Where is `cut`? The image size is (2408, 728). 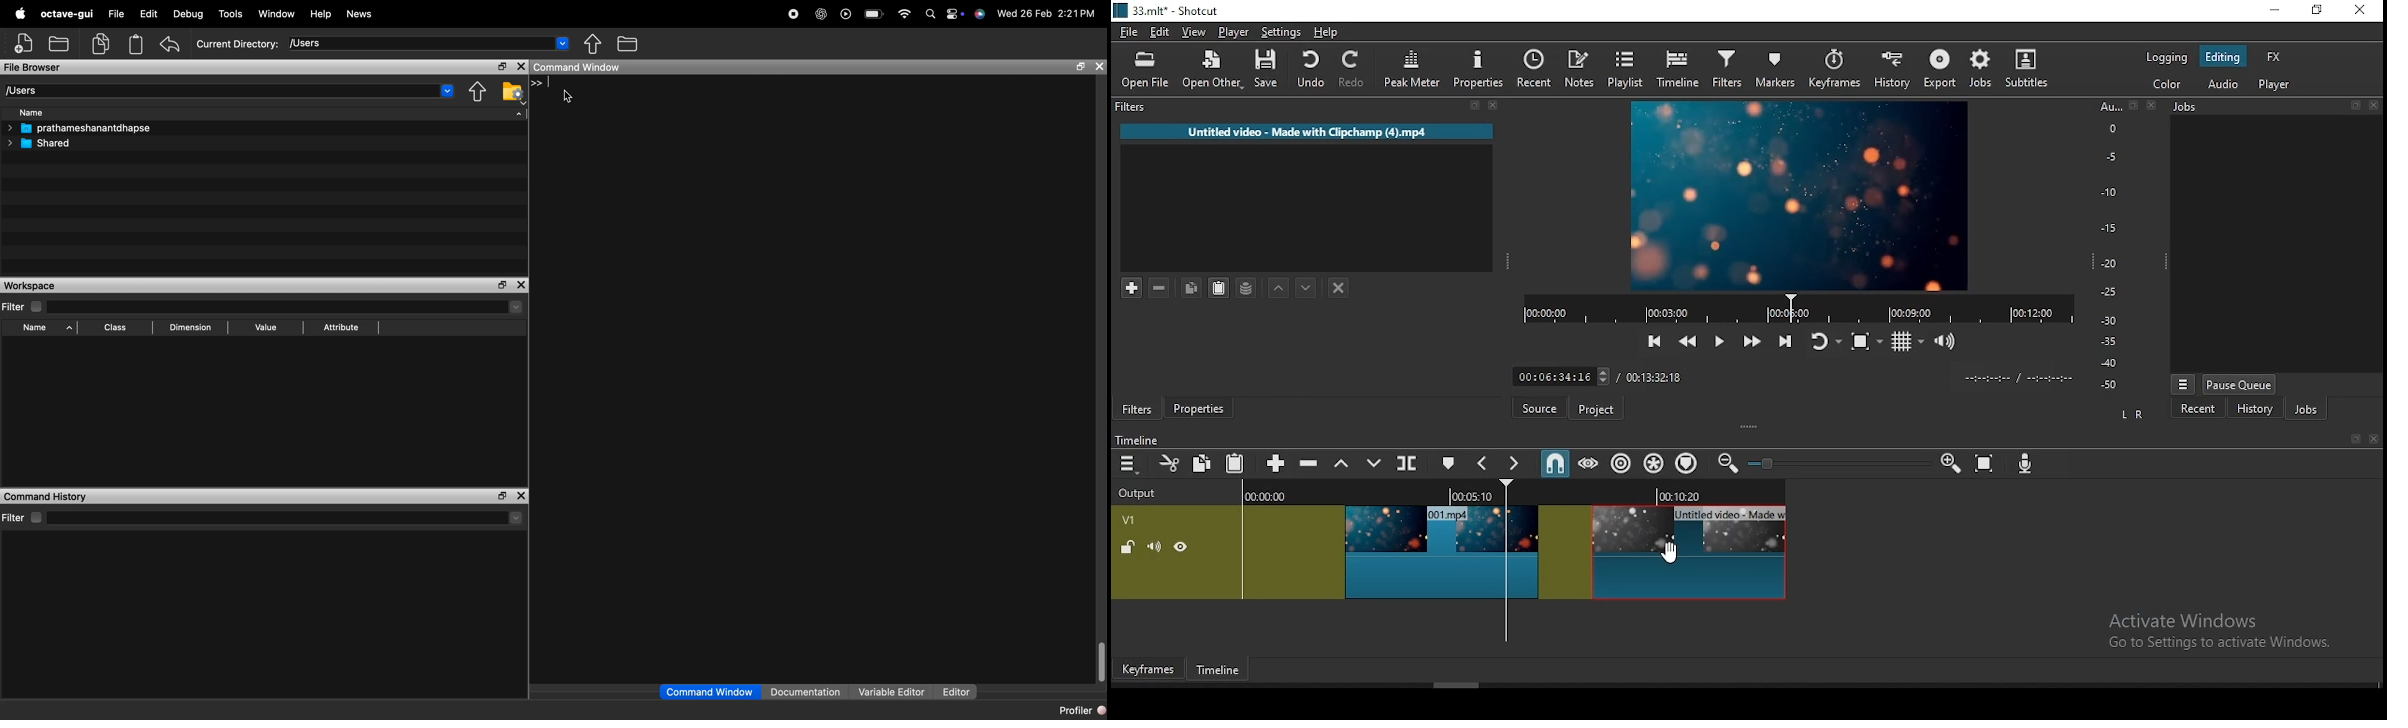 cut is located at coordinates (1170, 463).